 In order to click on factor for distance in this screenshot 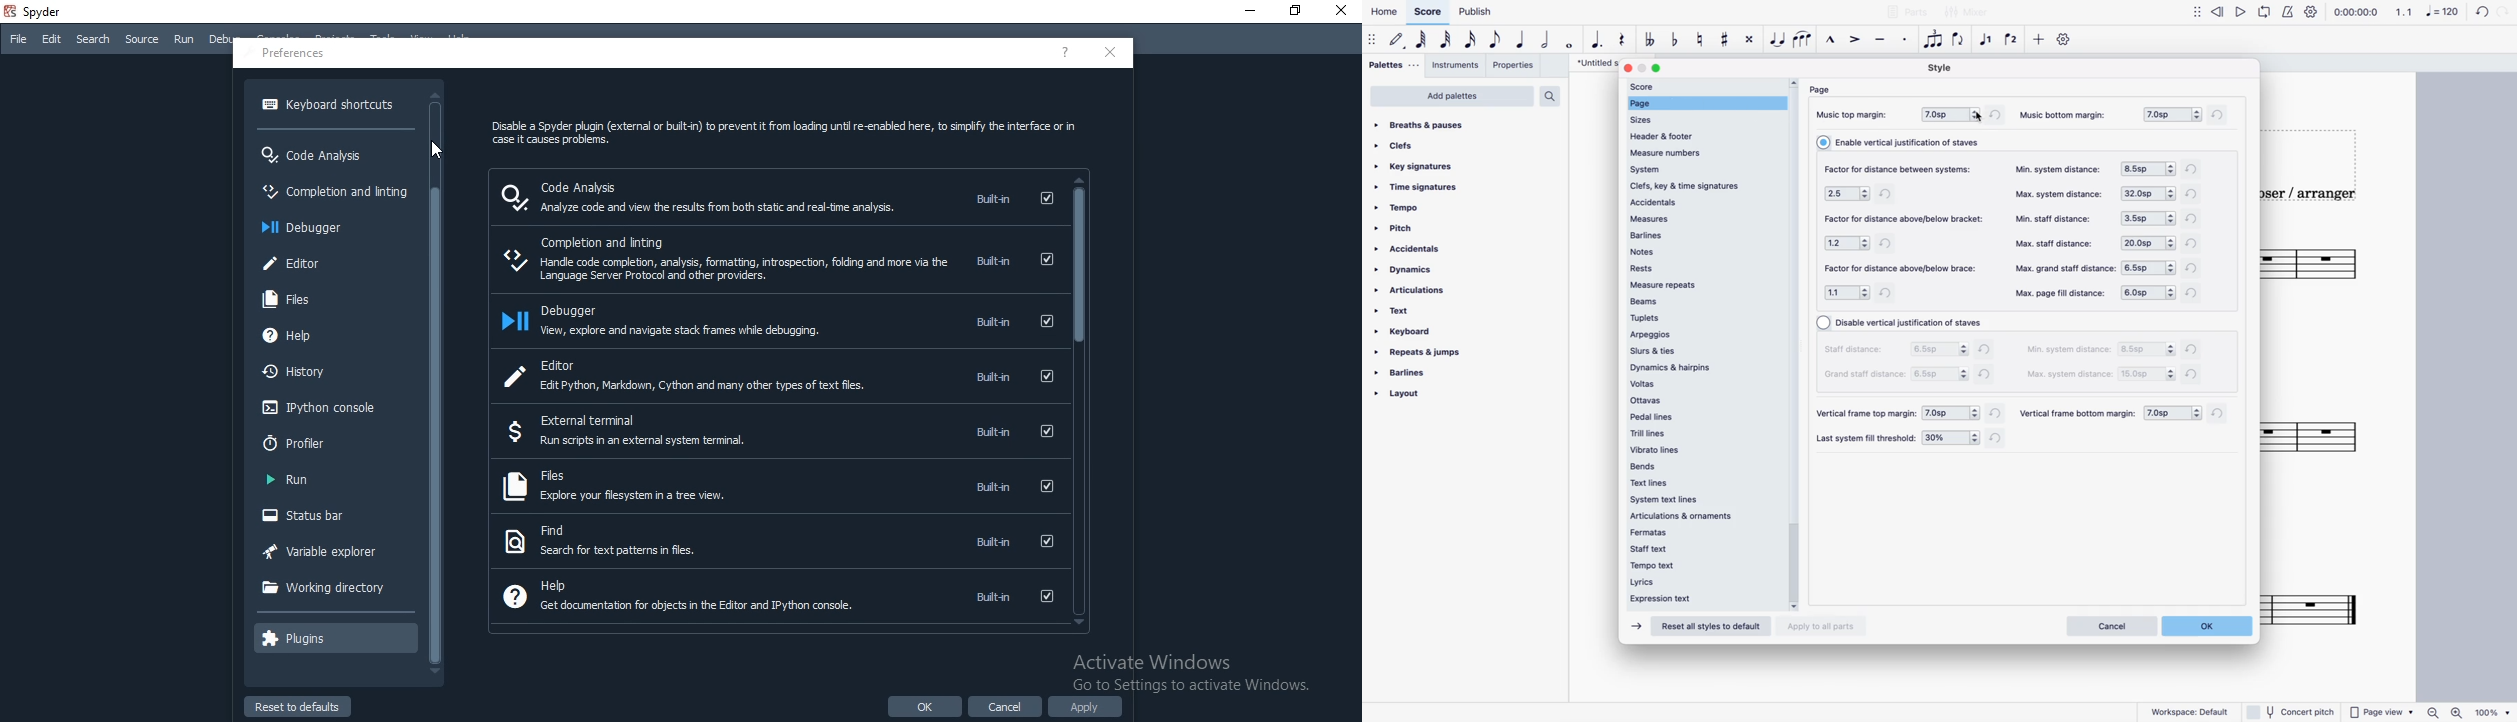, I will do `click(1906, 218)`.